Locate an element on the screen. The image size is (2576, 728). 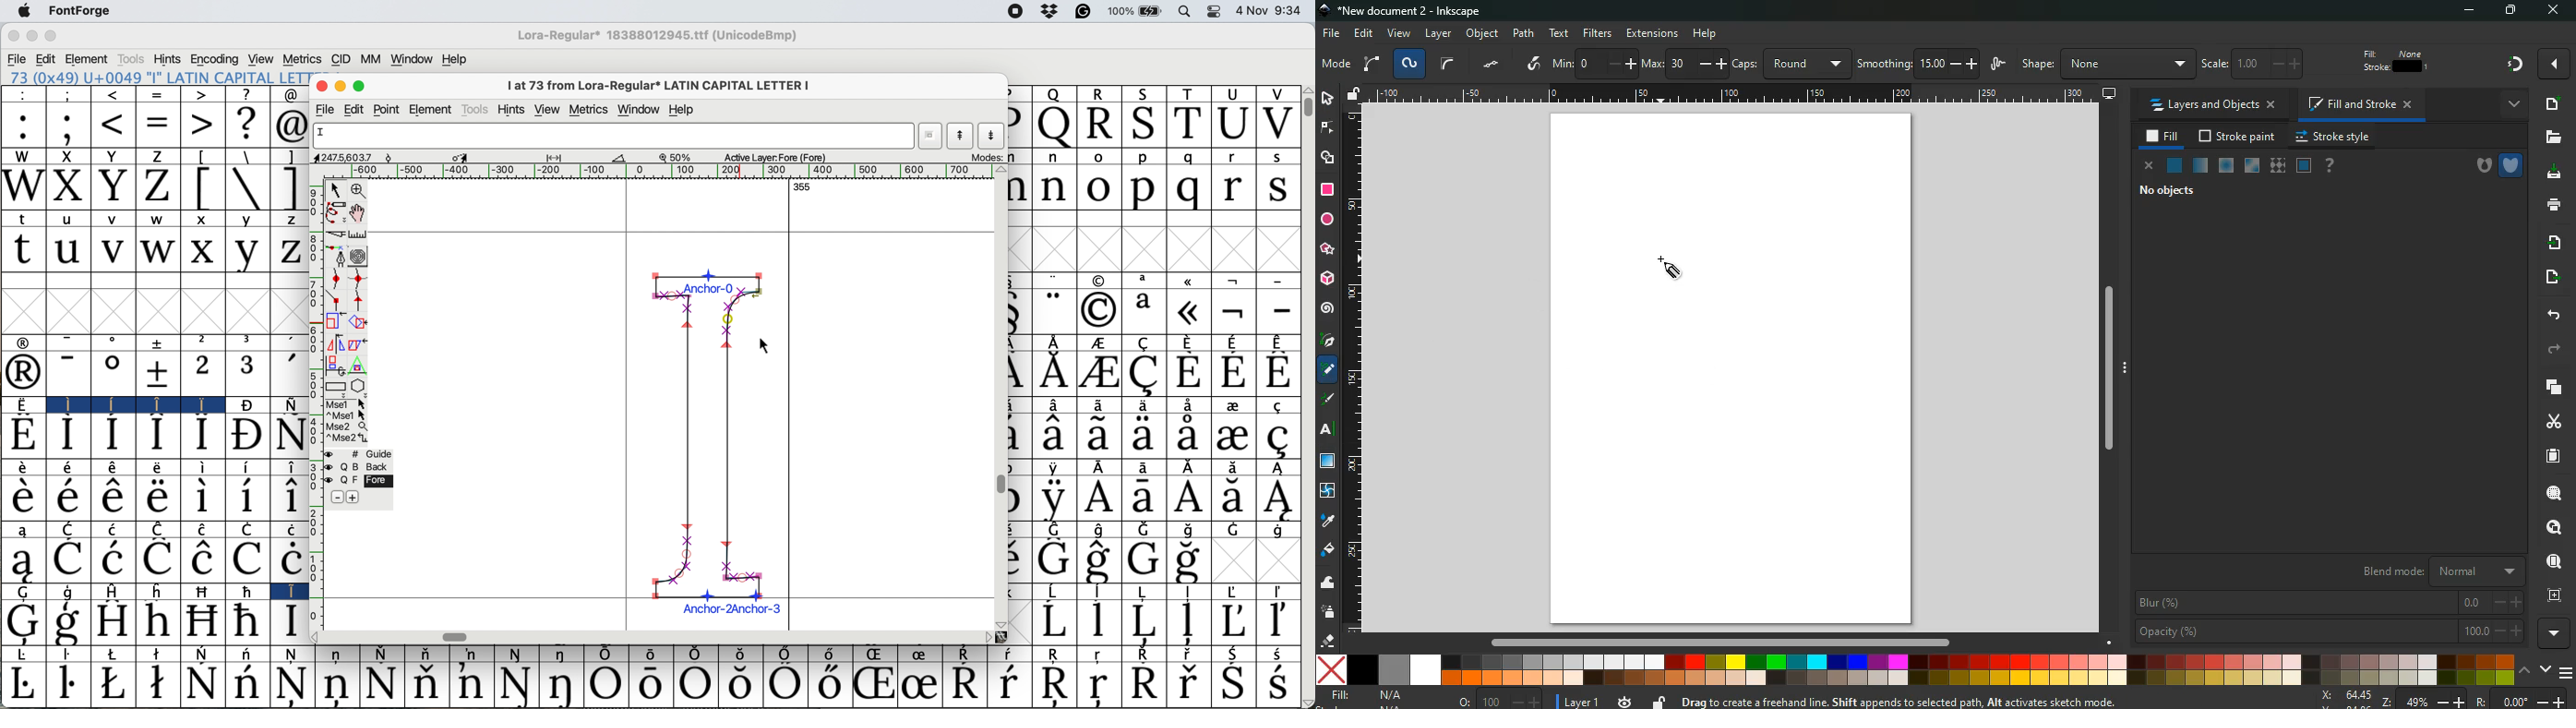
< is located at coordinates (114, 126).